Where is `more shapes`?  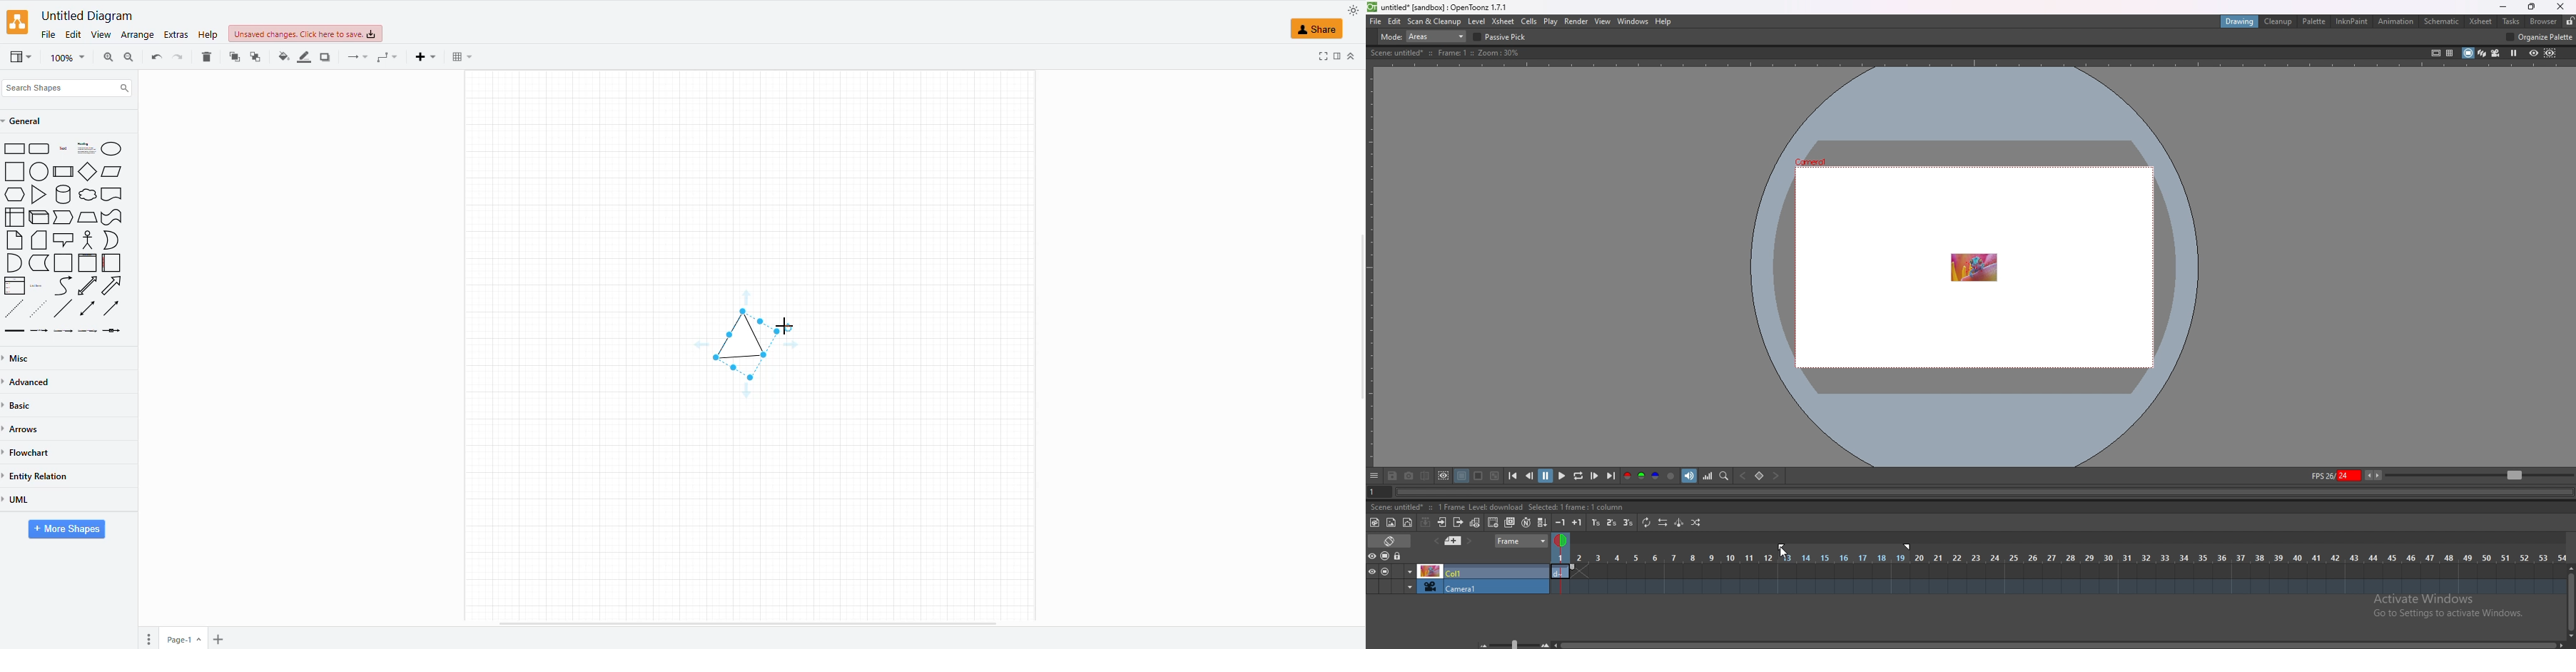 more shapes is located at coordinates (68, 531).